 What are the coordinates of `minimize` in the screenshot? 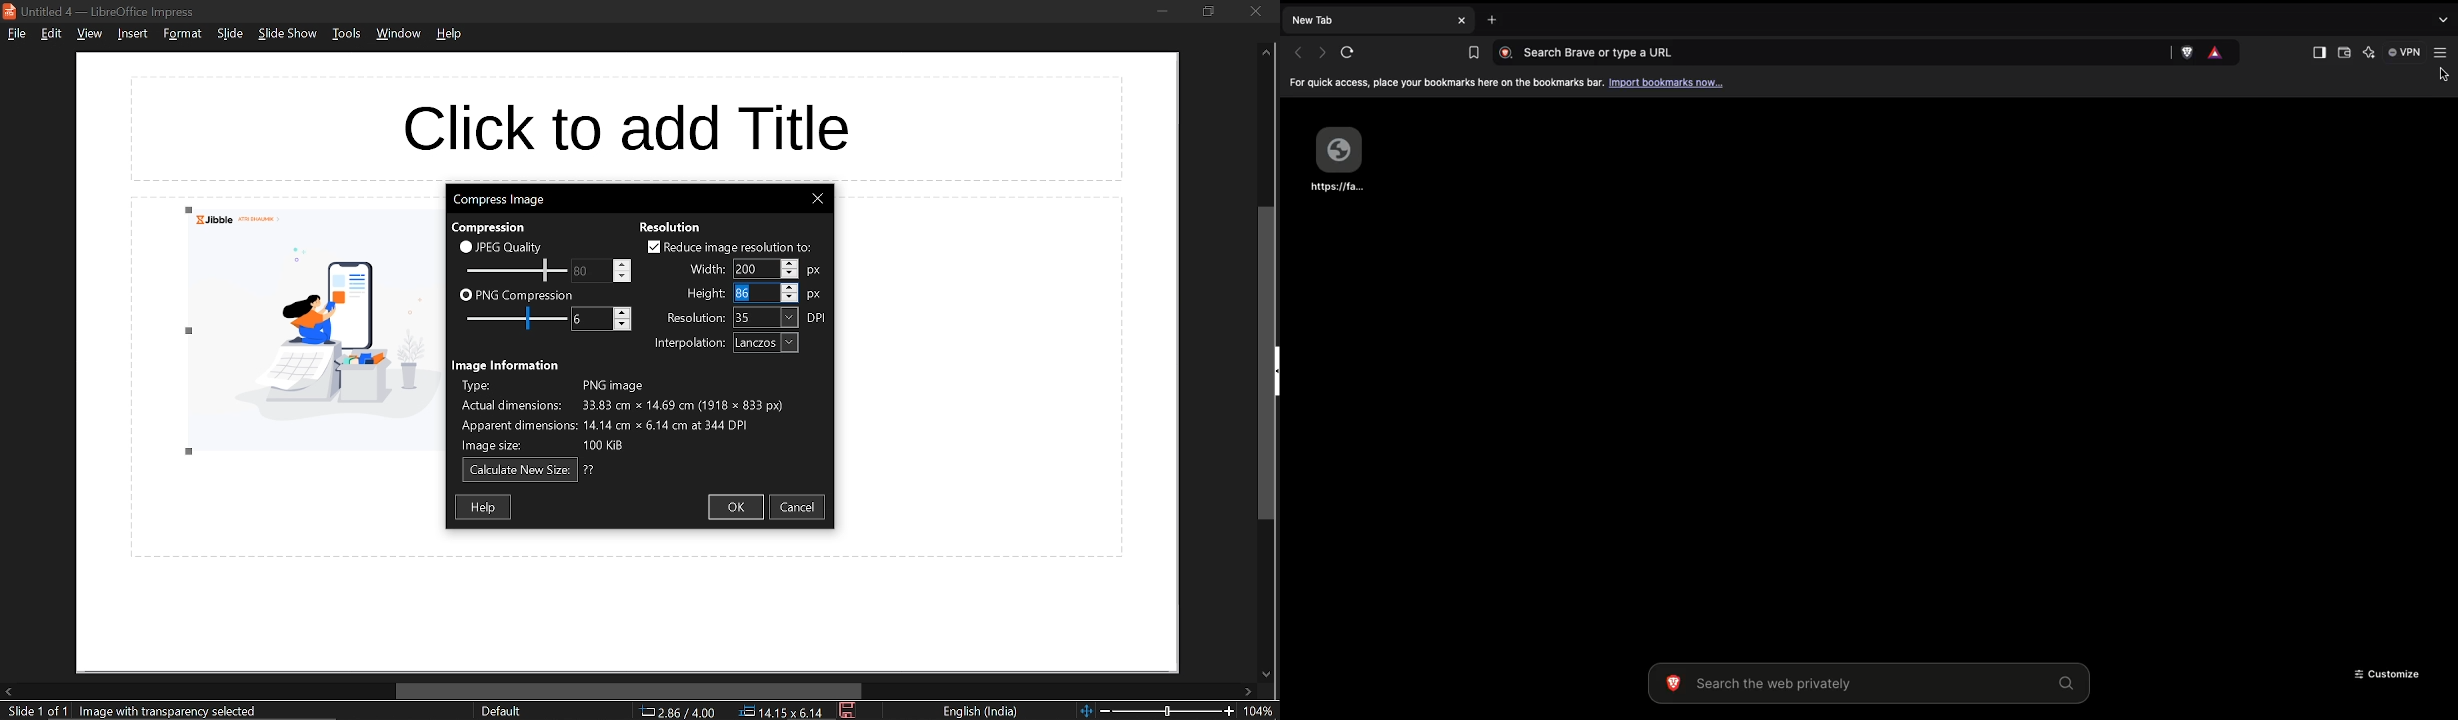 It's located at (1162, 10).